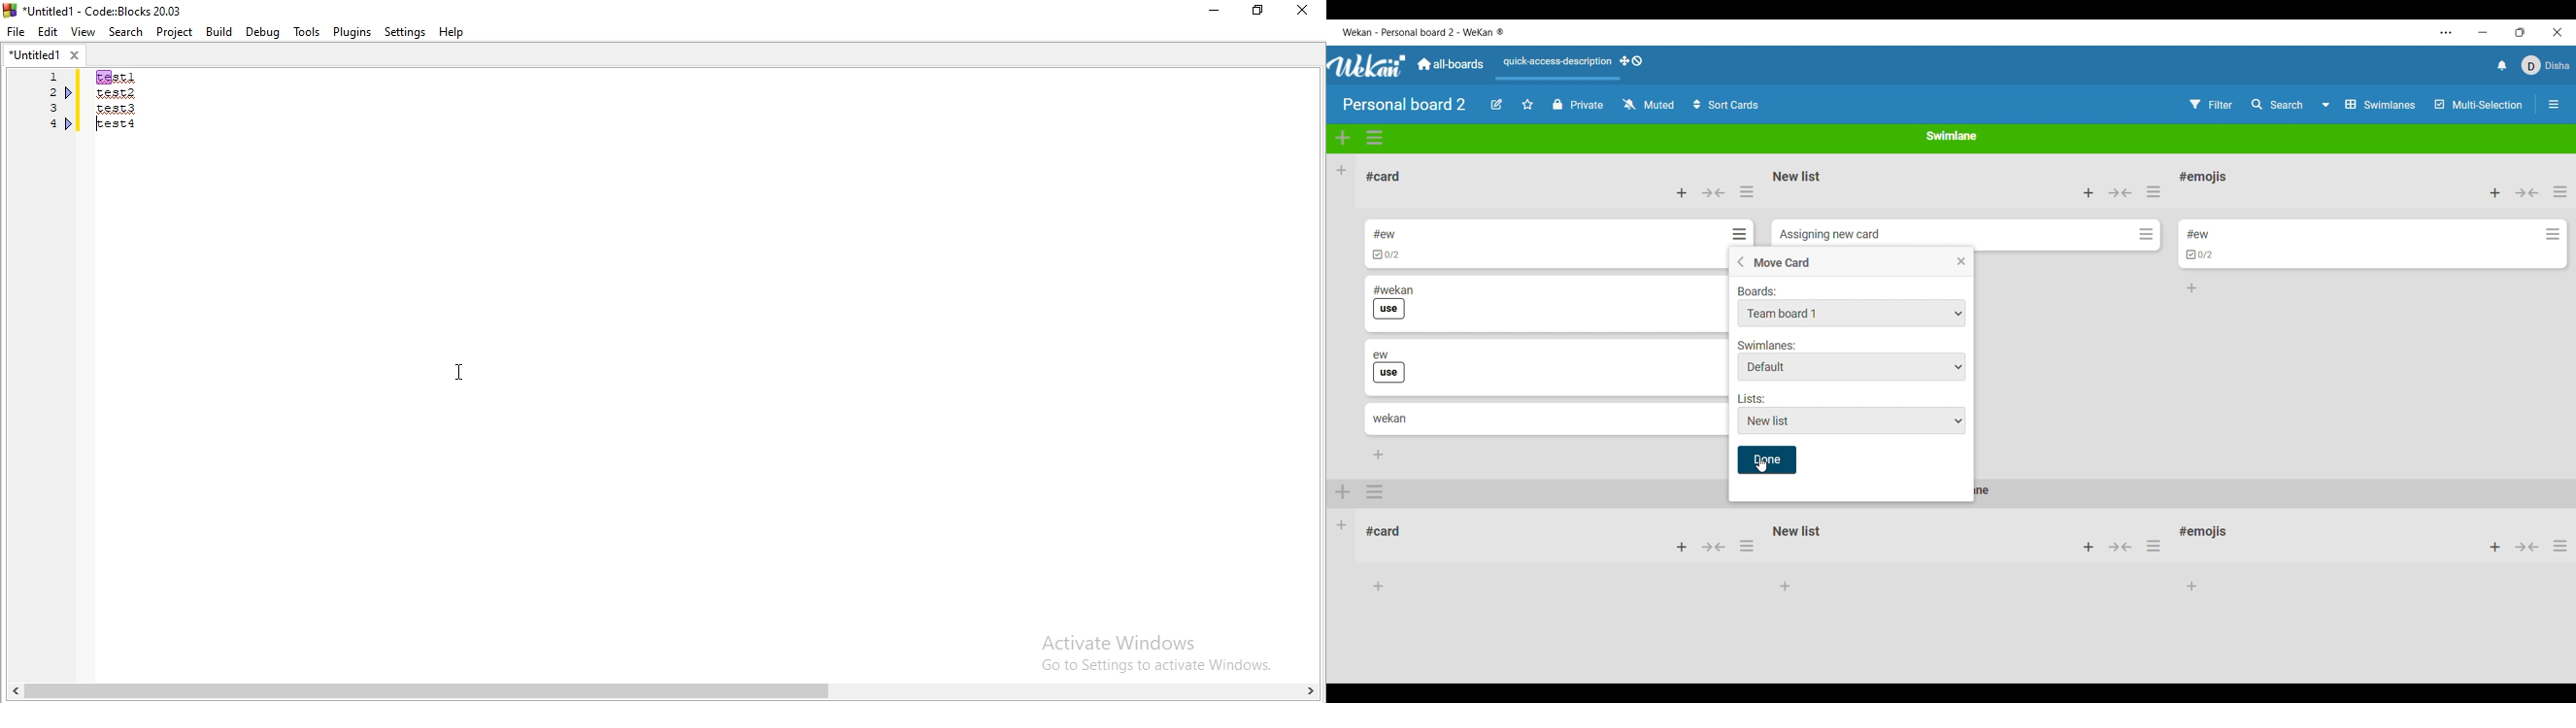 The height and width of the screenshot is (728, 2576). I want to click on Minimize, so click(2483, 33).